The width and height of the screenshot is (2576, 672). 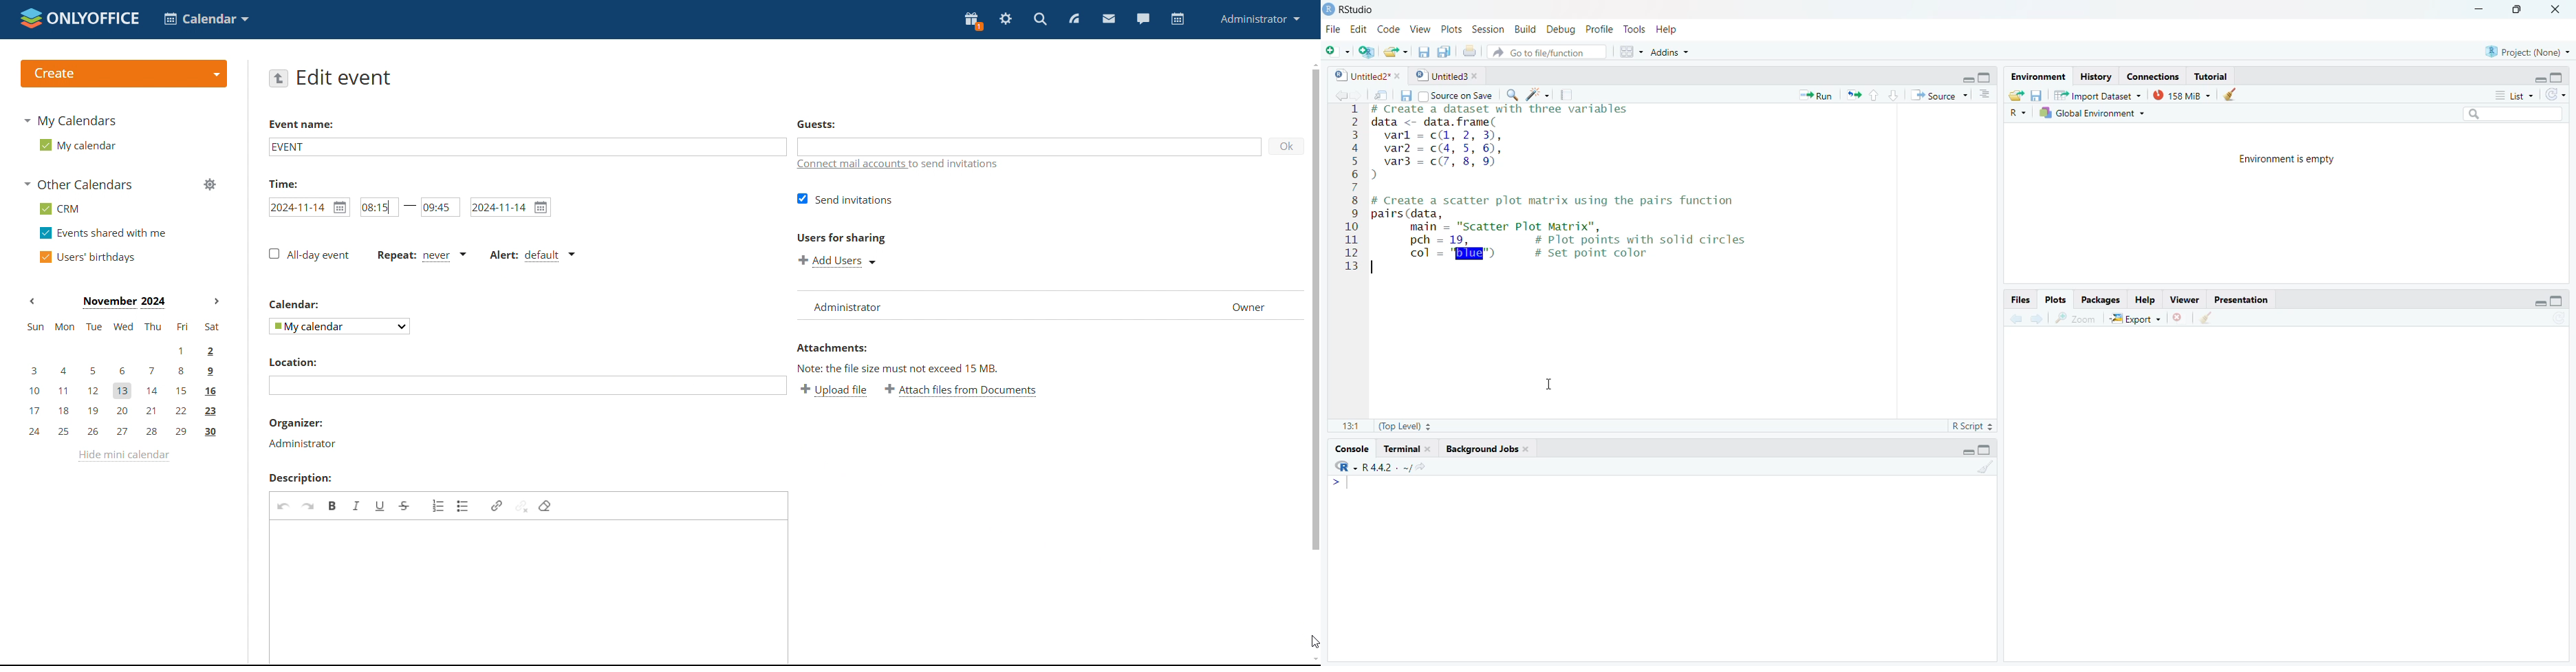 What do you see at coordinates (2102, 94) in the screenshot?
I see `Import Dataset ` at bounding box center [2102, 94].